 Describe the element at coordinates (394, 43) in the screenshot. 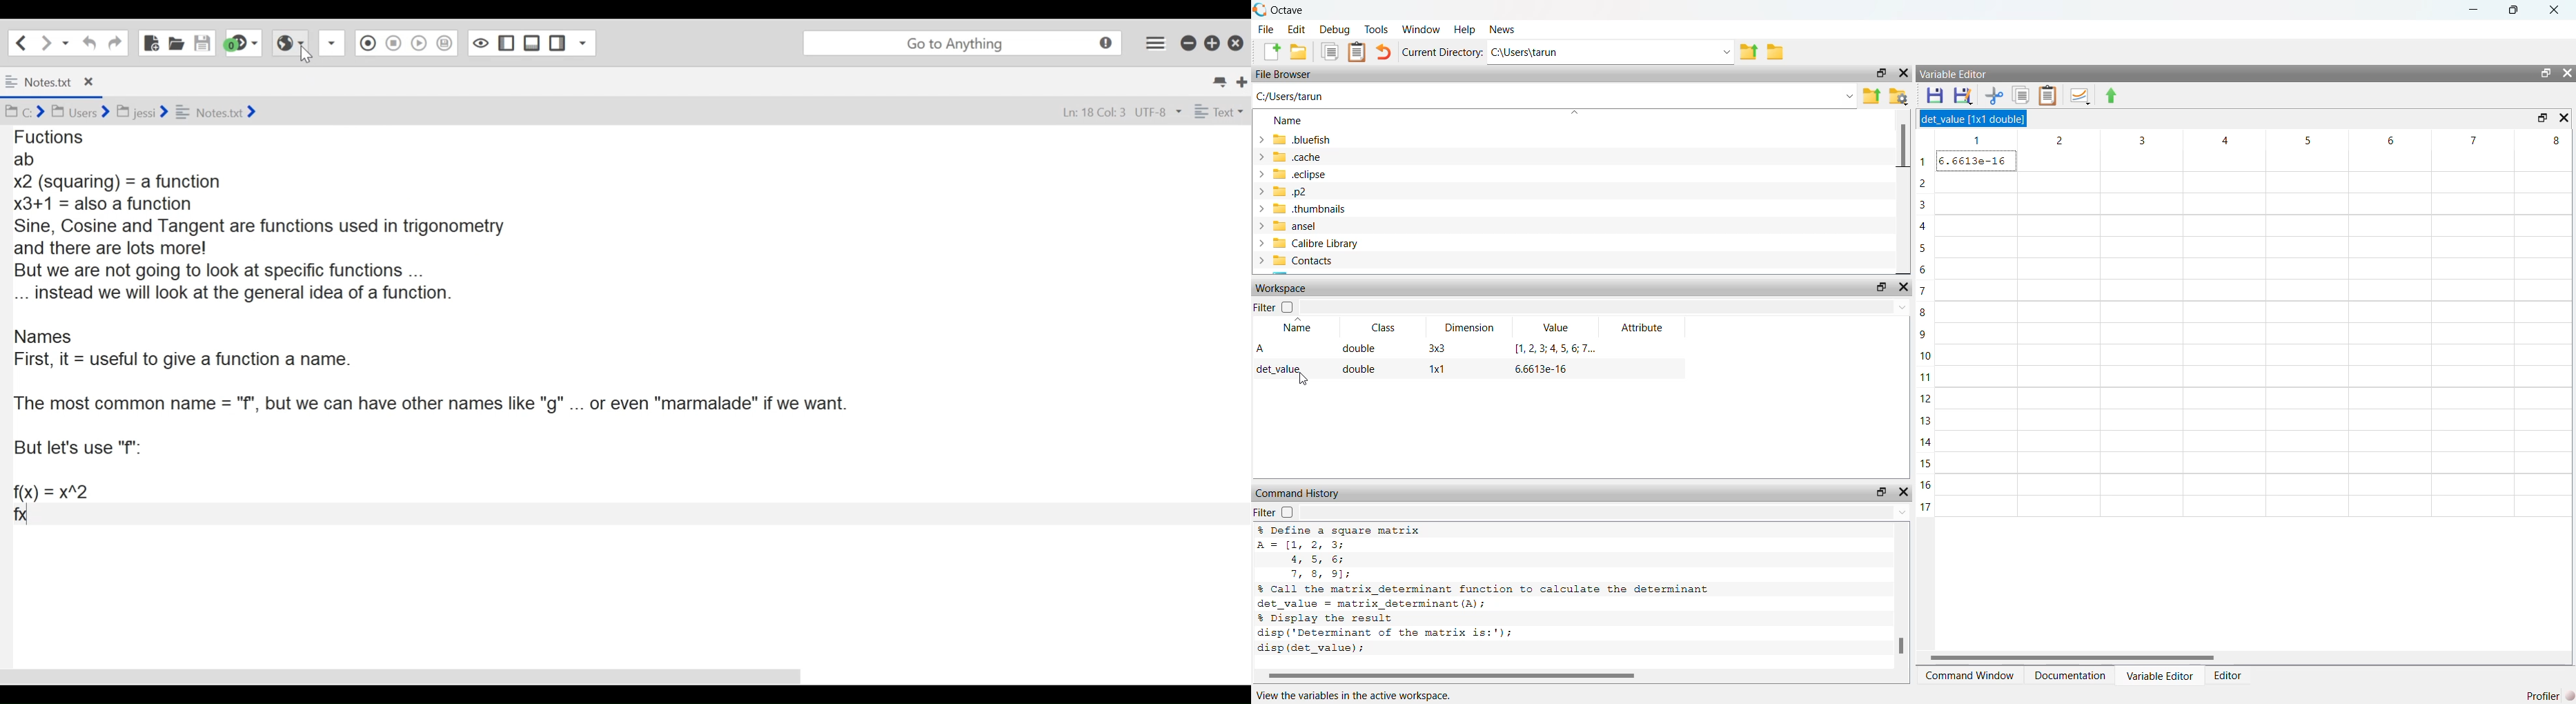

I see `Stop Recording in Macro` at that location.